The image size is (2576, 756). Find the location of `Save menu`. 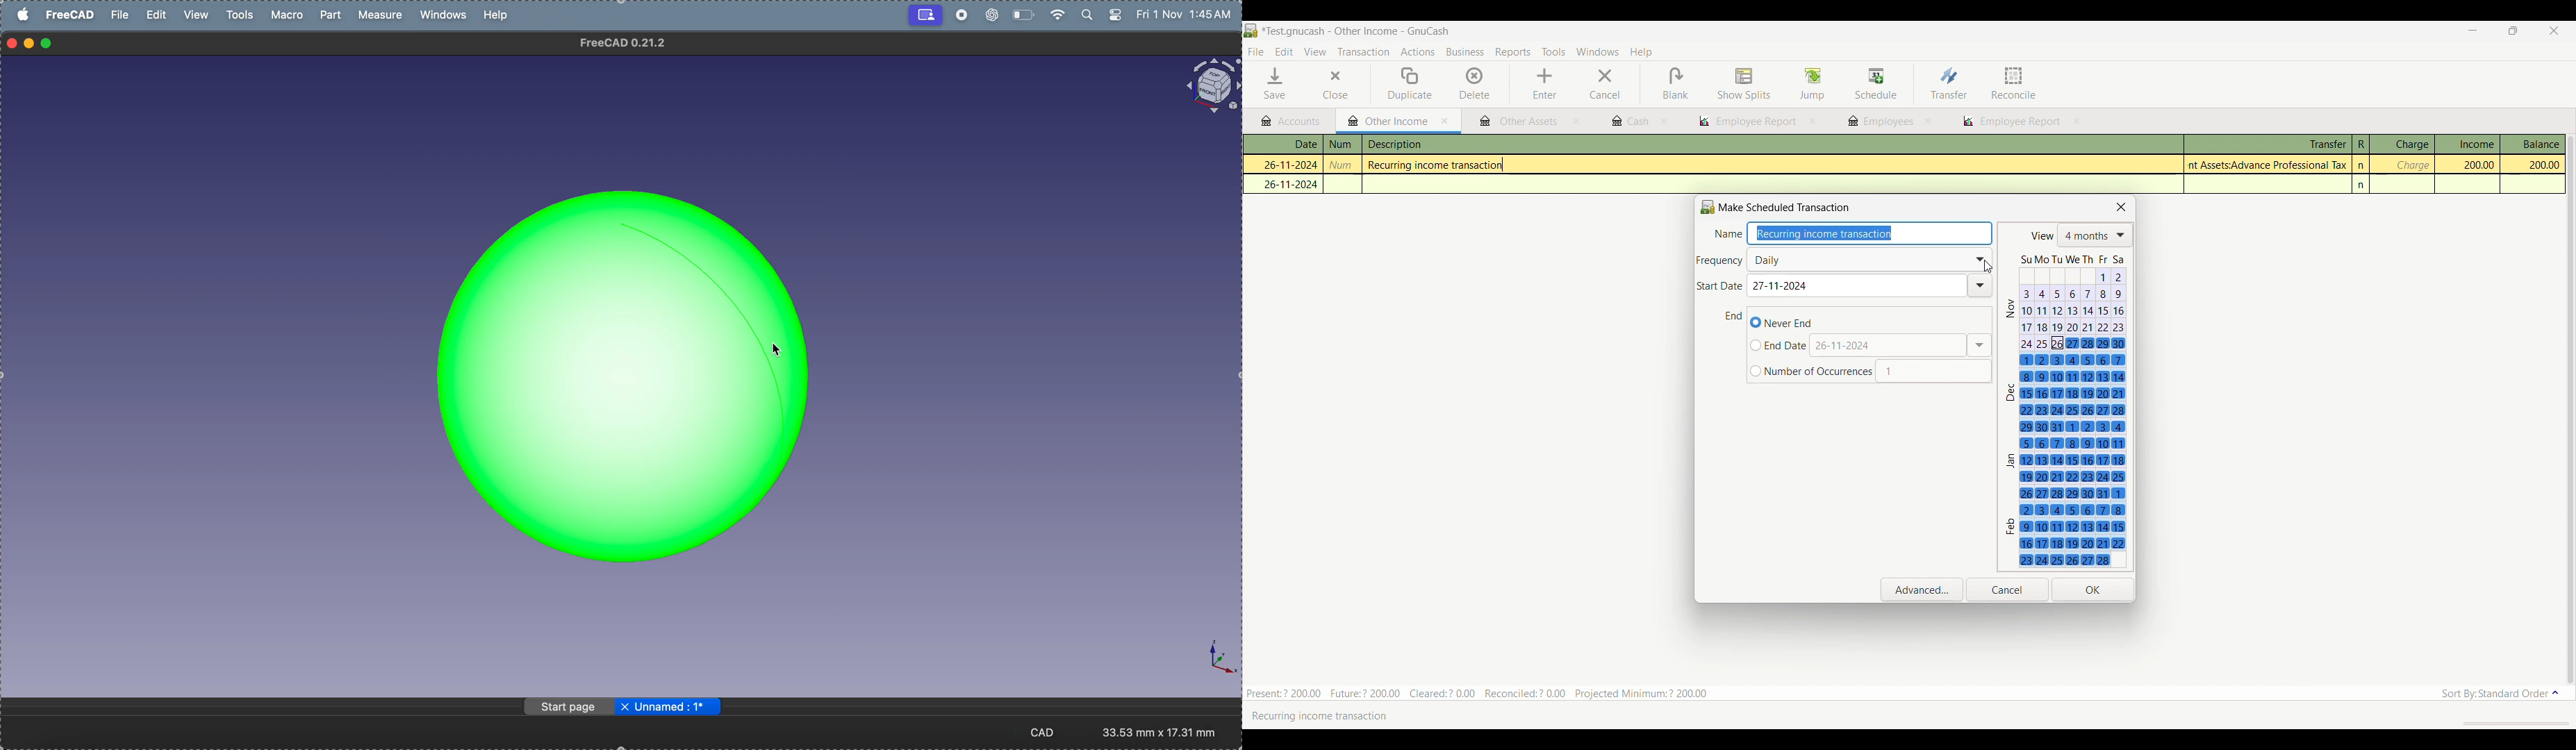

Save menu is located at coordinates (1276, 83).